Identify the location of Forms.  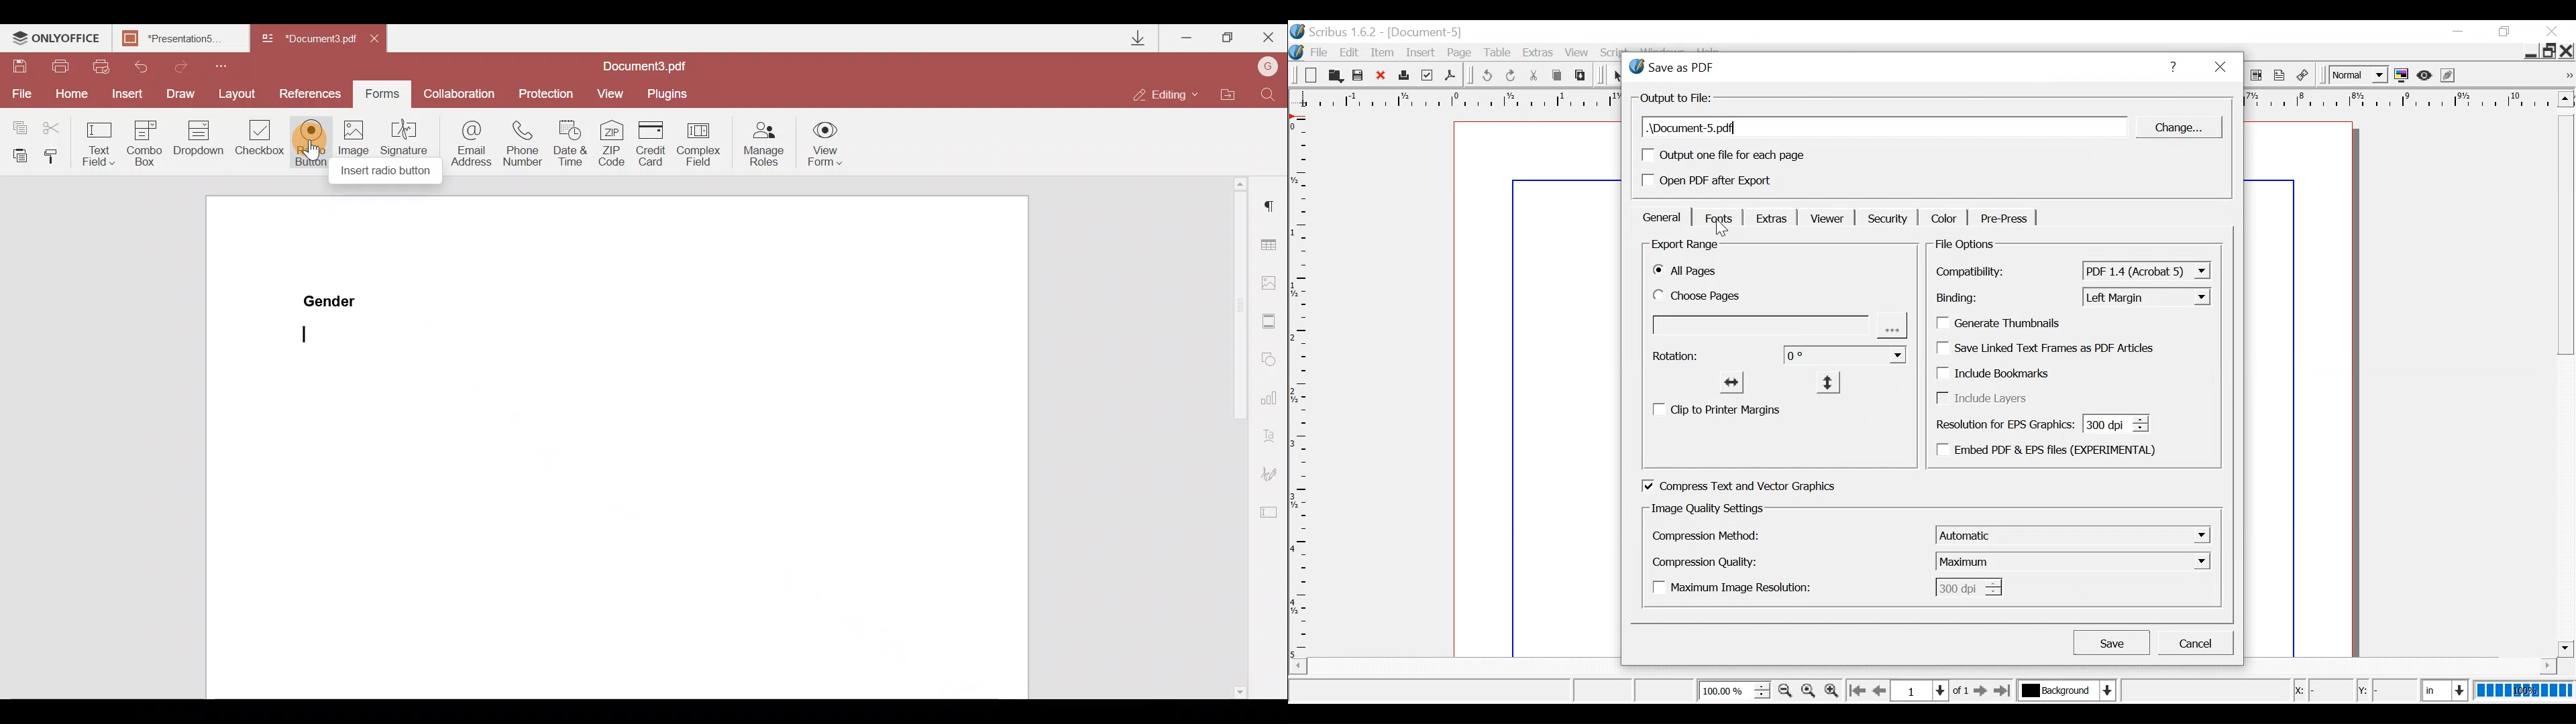
(386, 94).